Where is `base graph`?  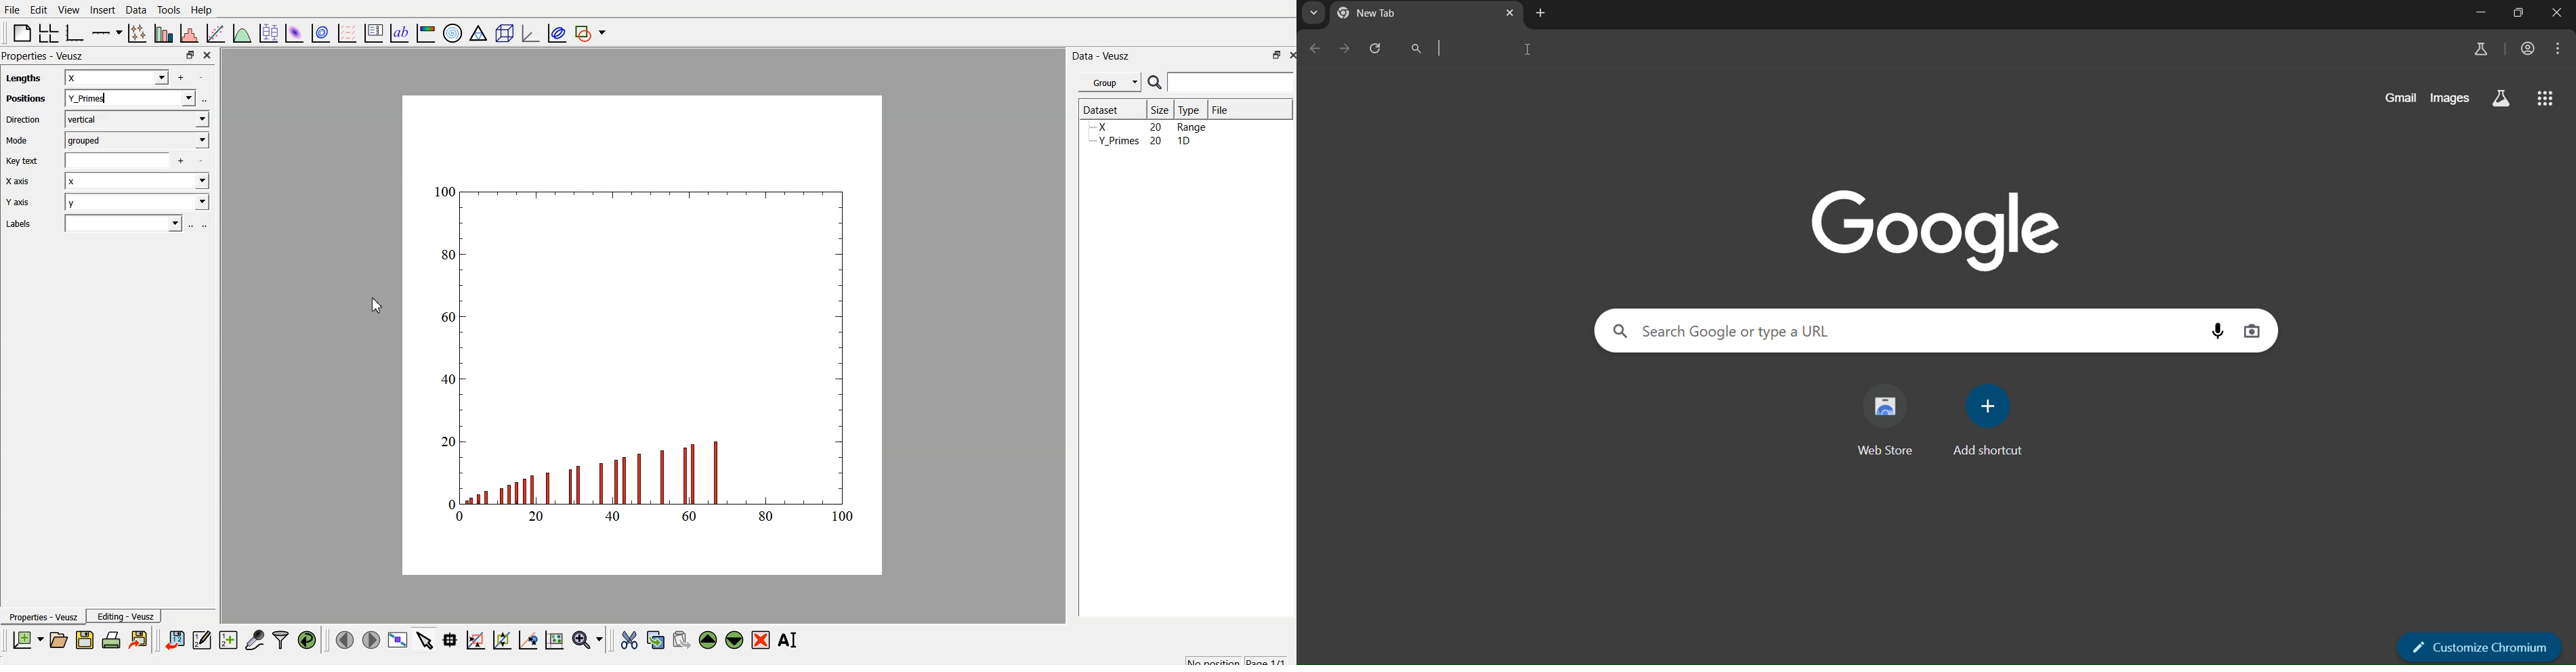
base graph is located at coordinates (72, 31).